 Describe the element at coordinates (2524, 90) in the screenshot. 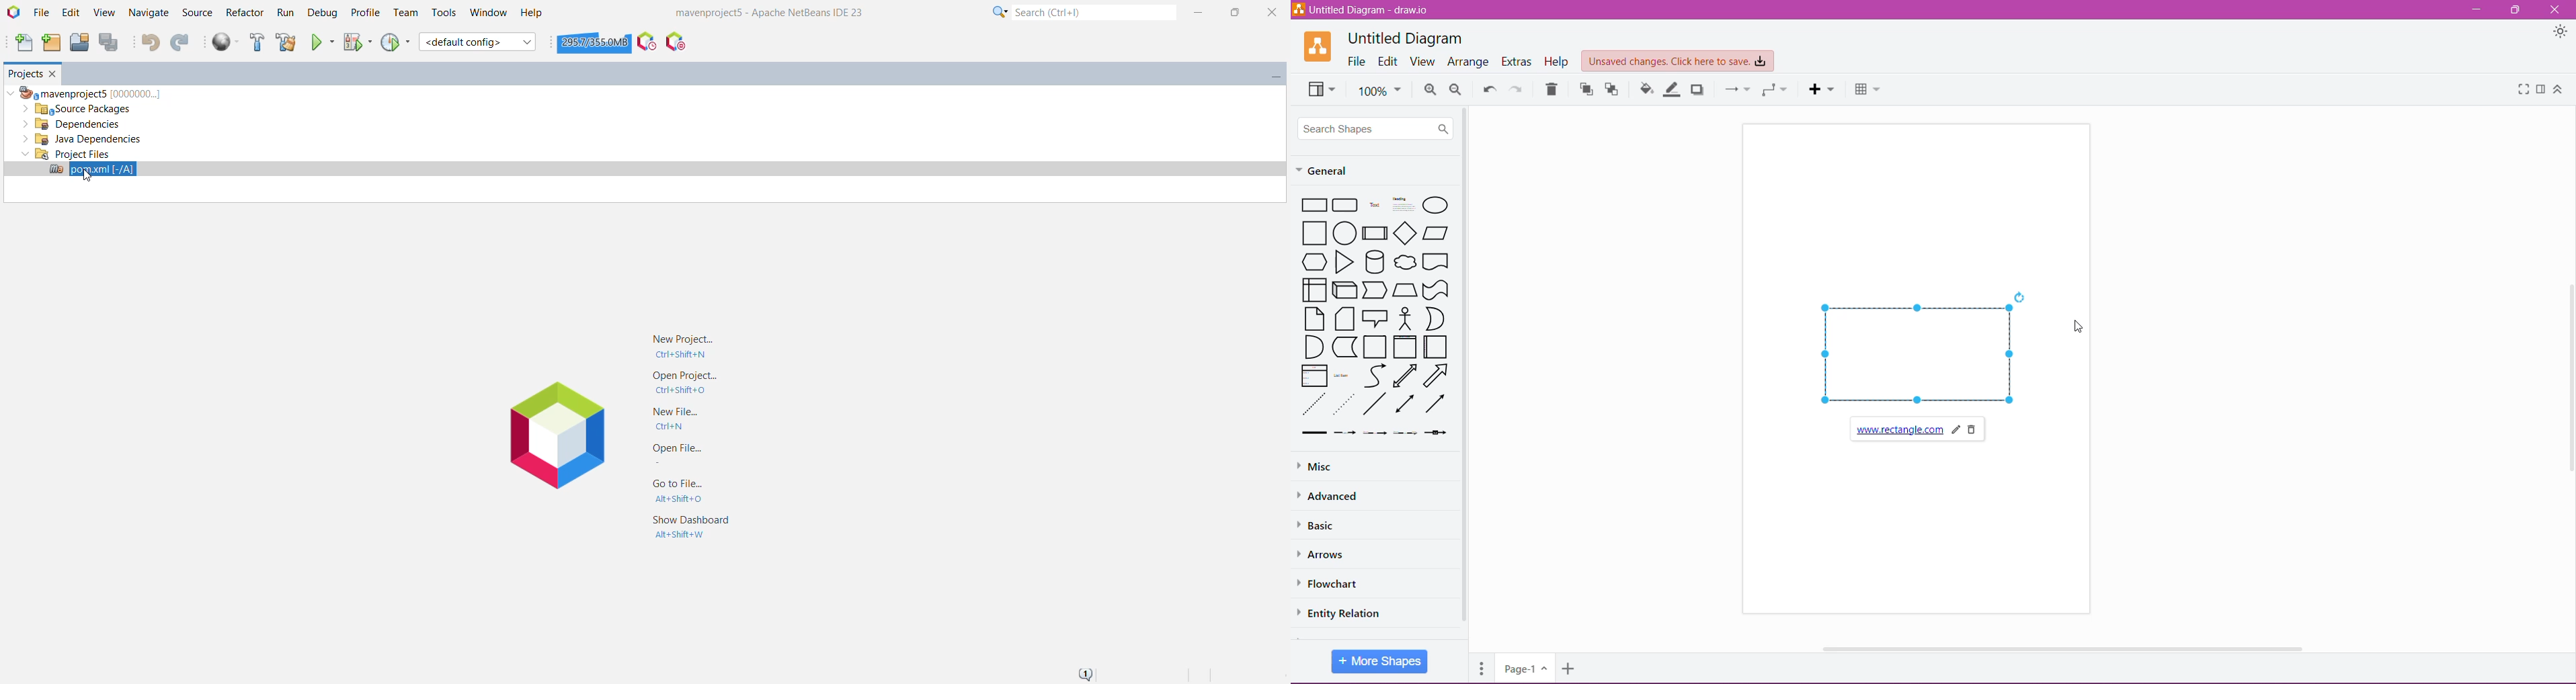

I see `Fullscreen` at that location.